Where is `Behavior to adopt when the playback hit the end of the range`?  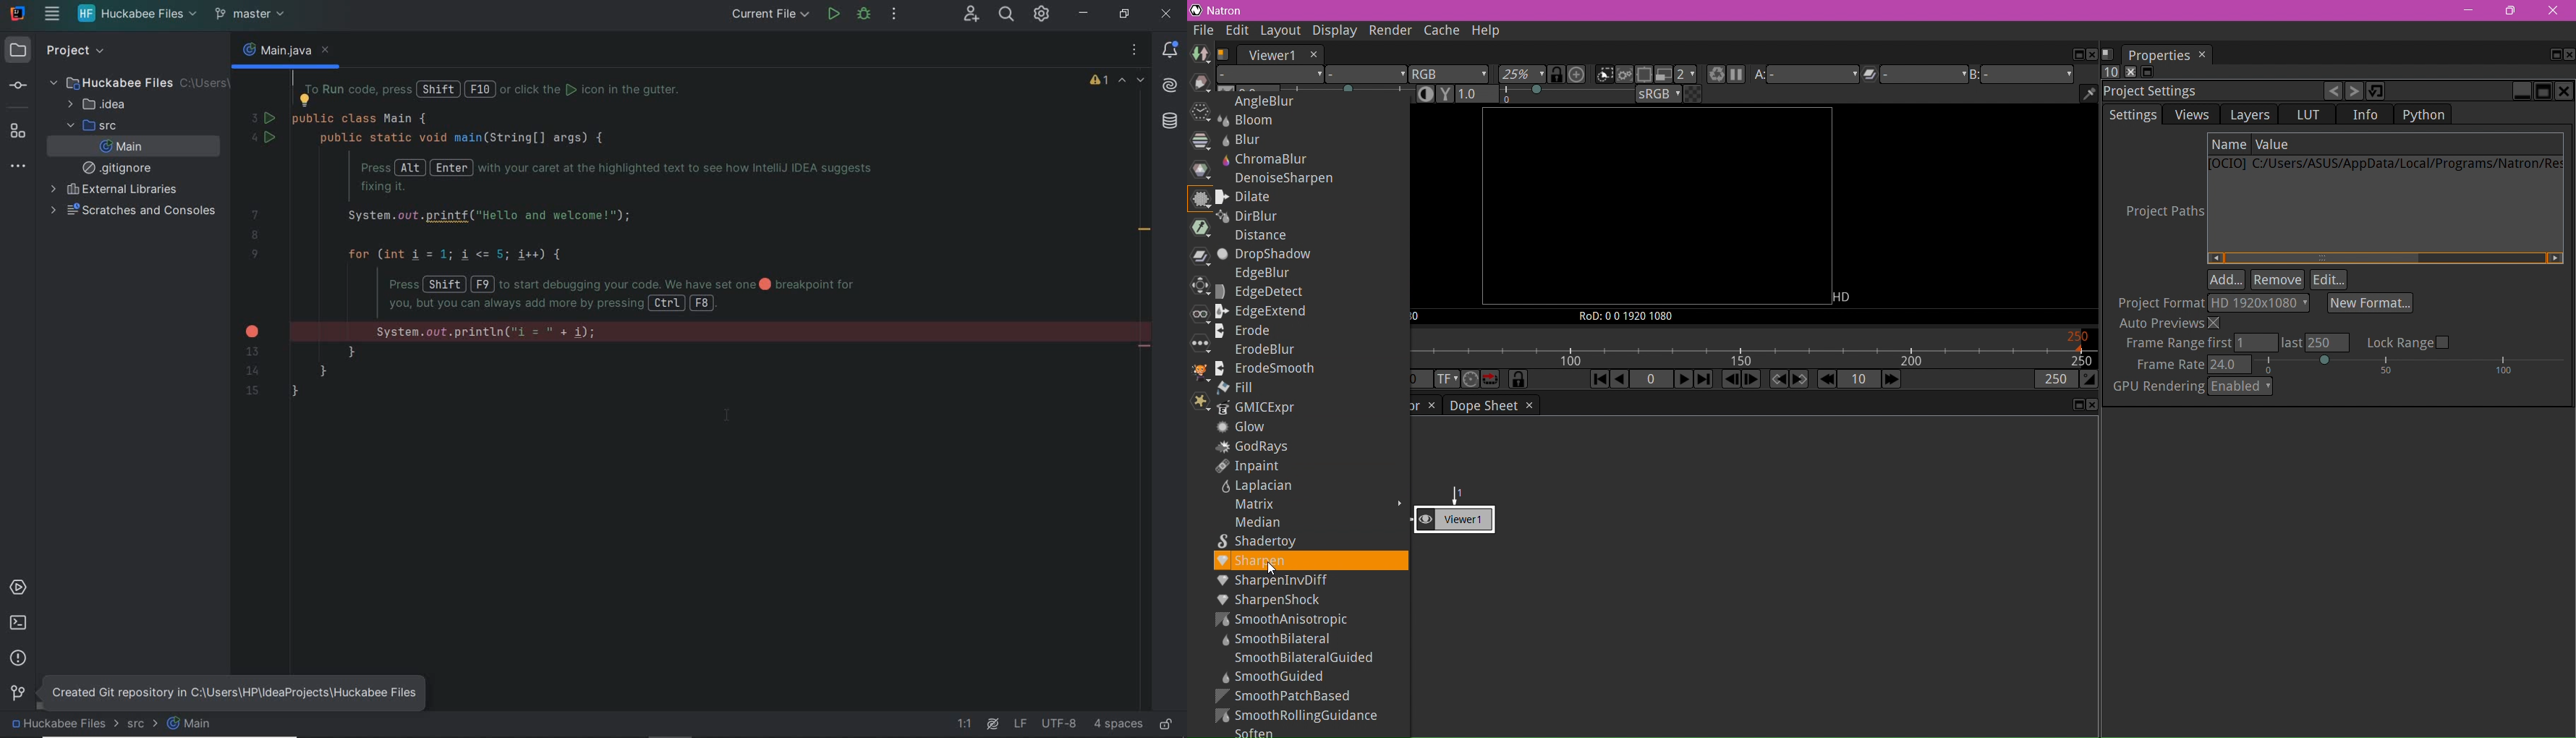 Behavior to adopt when the playback hit the end of the range is located at coordinates (1491, 379).